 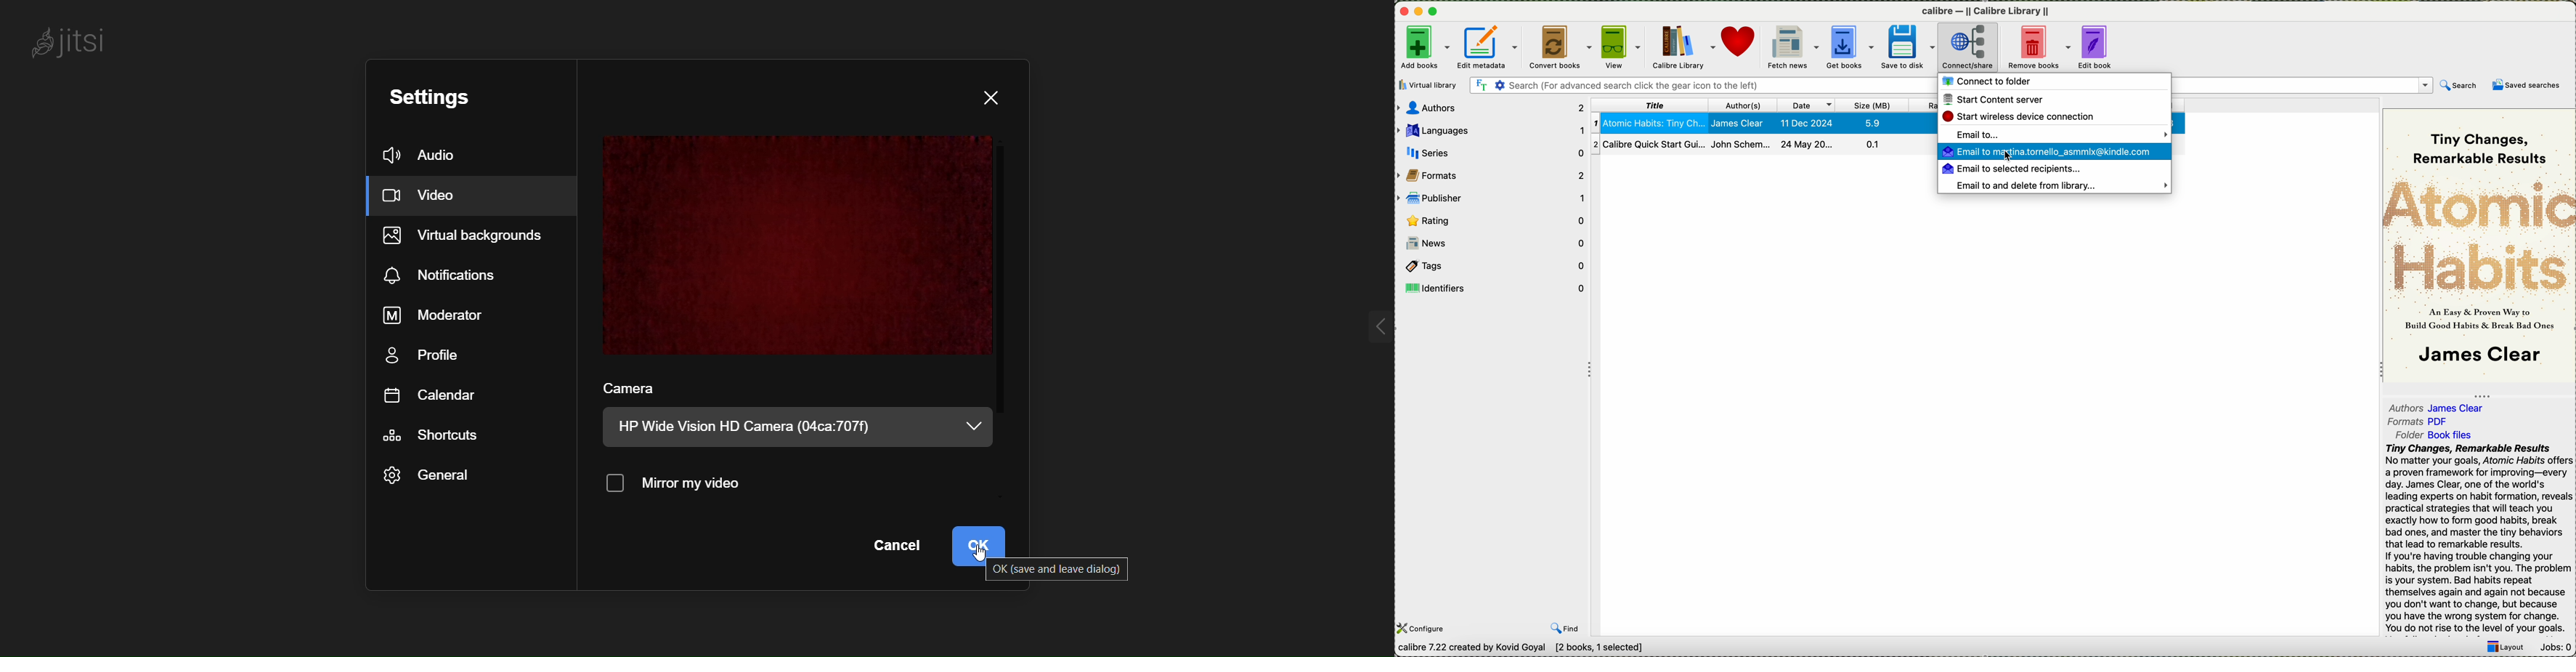 I want to click on setting, so click(x=436, y=95).